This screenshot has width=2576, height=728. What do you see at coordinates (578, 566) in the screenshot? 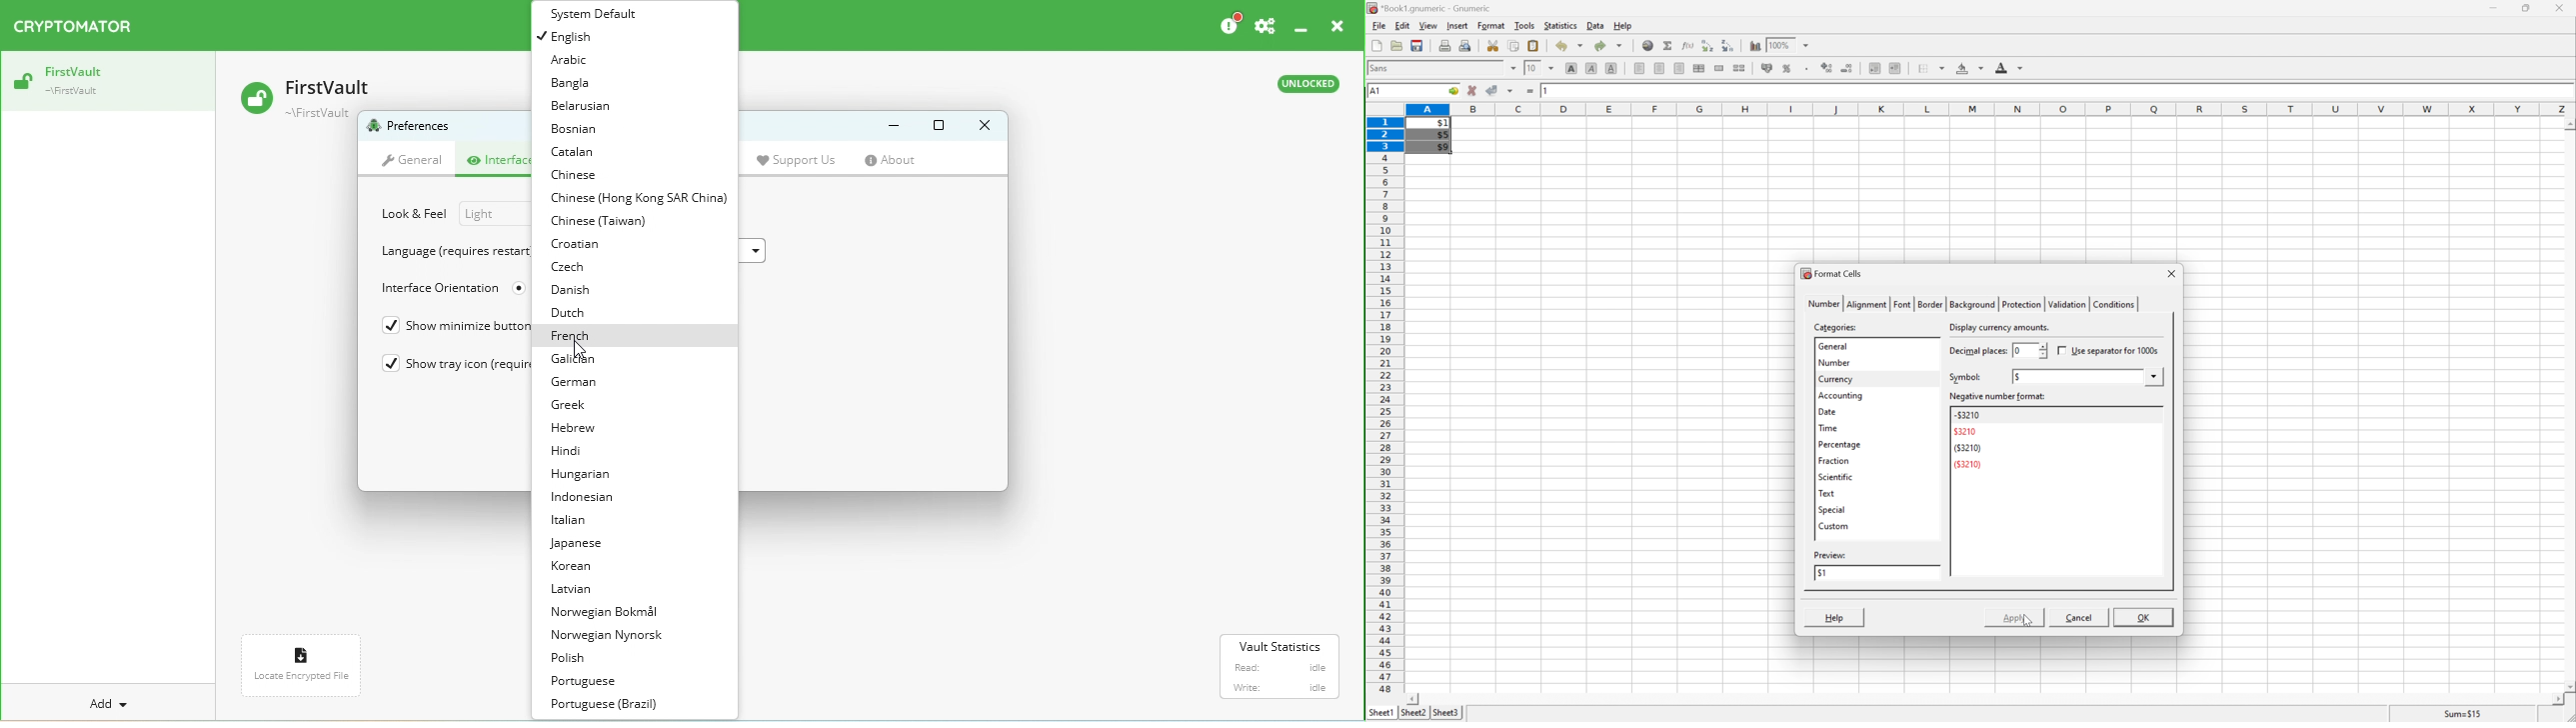
I see `Korean` at bounding box center [578, 566].